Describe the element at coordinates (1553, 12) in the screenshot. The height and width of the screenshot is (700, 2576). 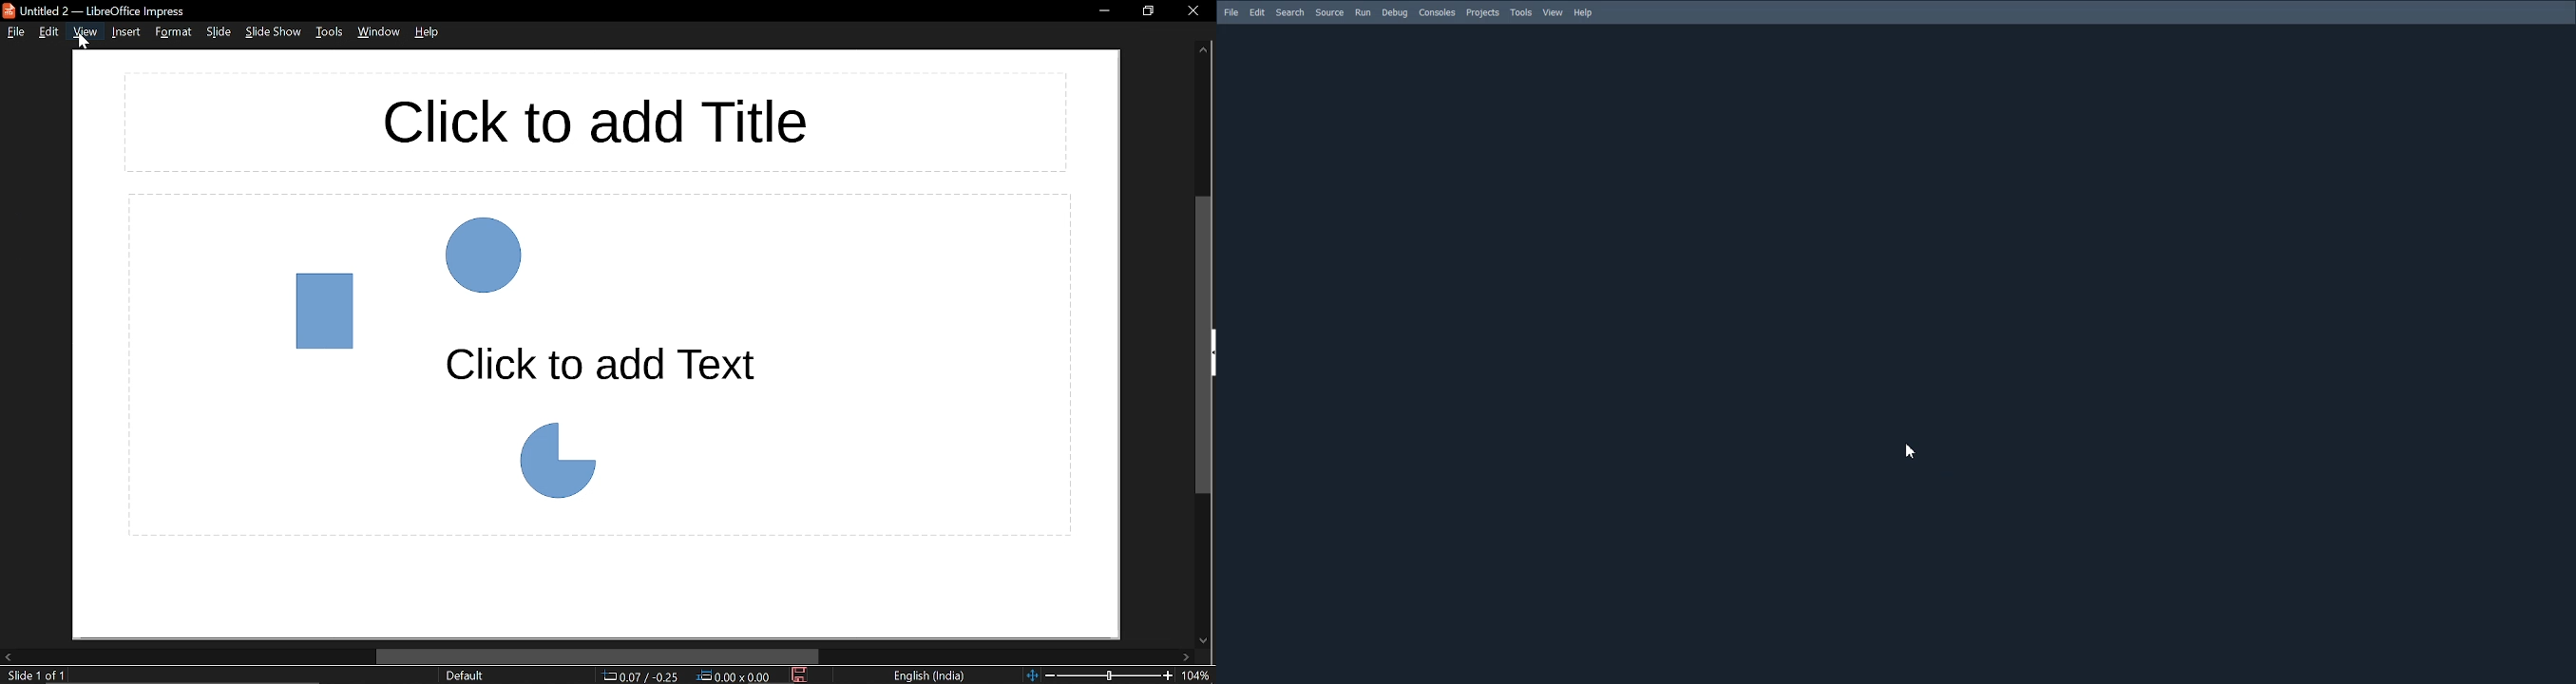
I see `View` at that location.